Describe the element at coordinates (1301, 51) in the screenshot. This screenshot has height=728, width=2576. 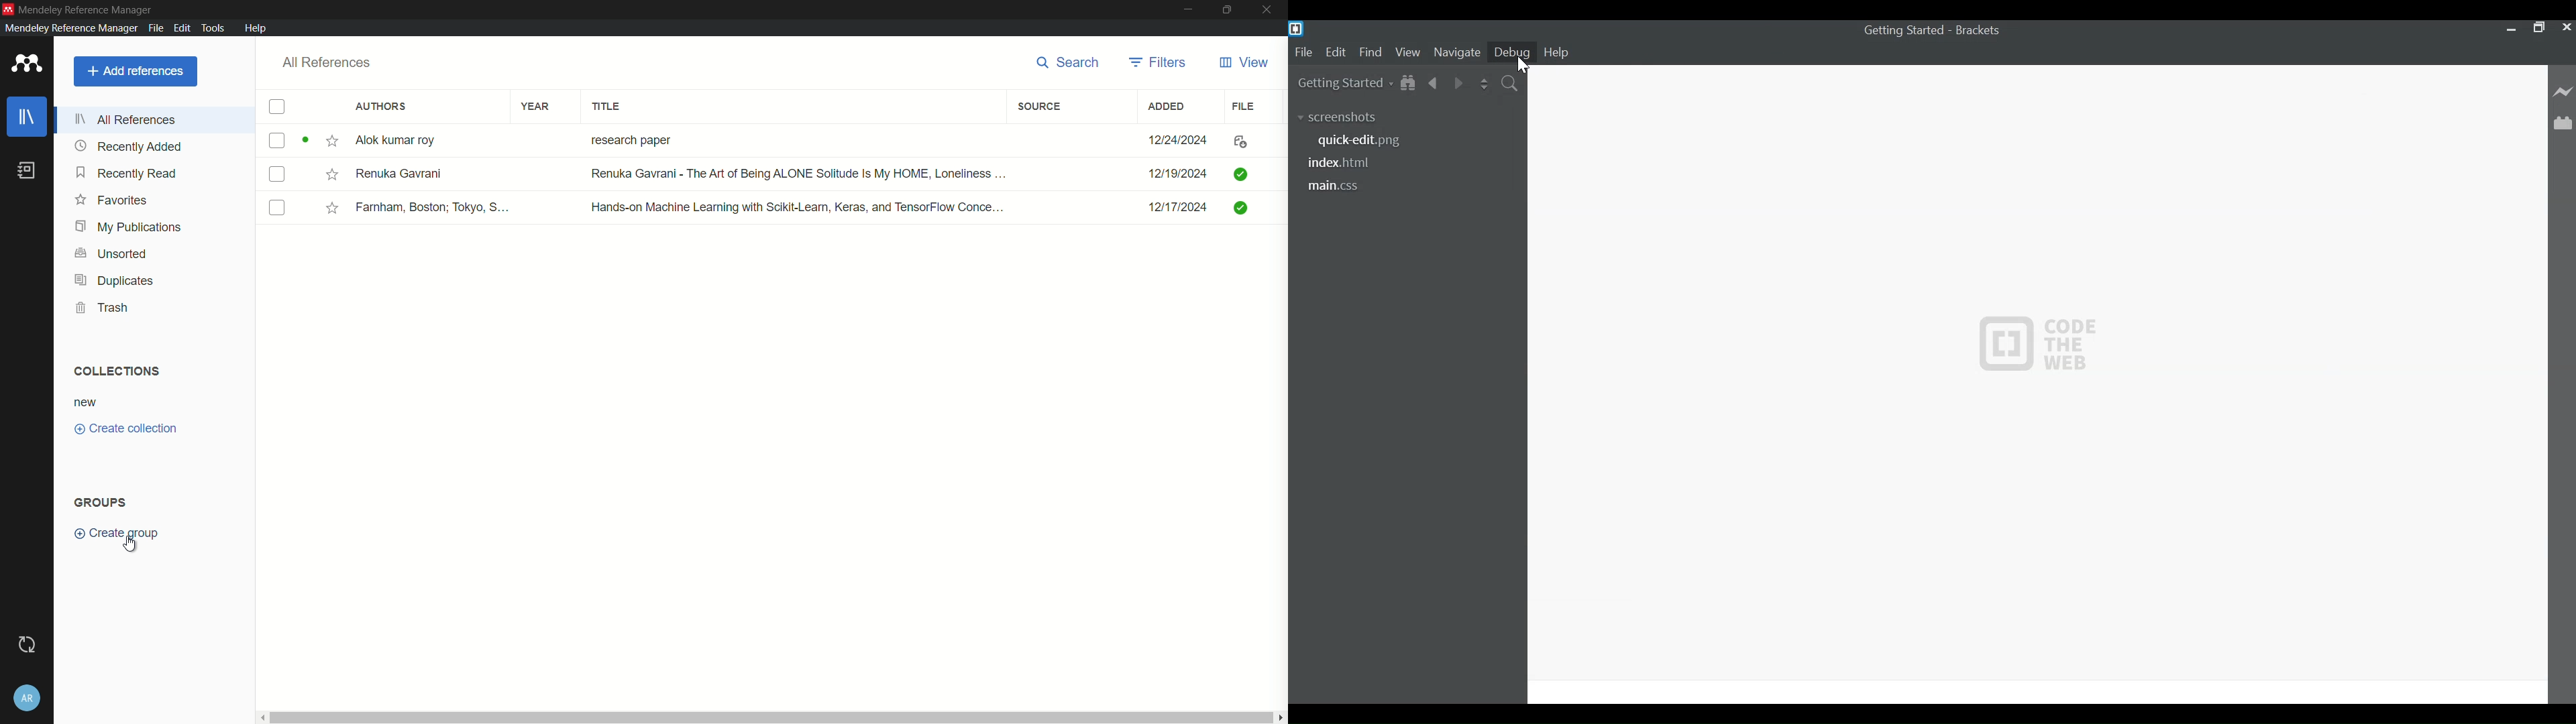
I see `File ` at that location.